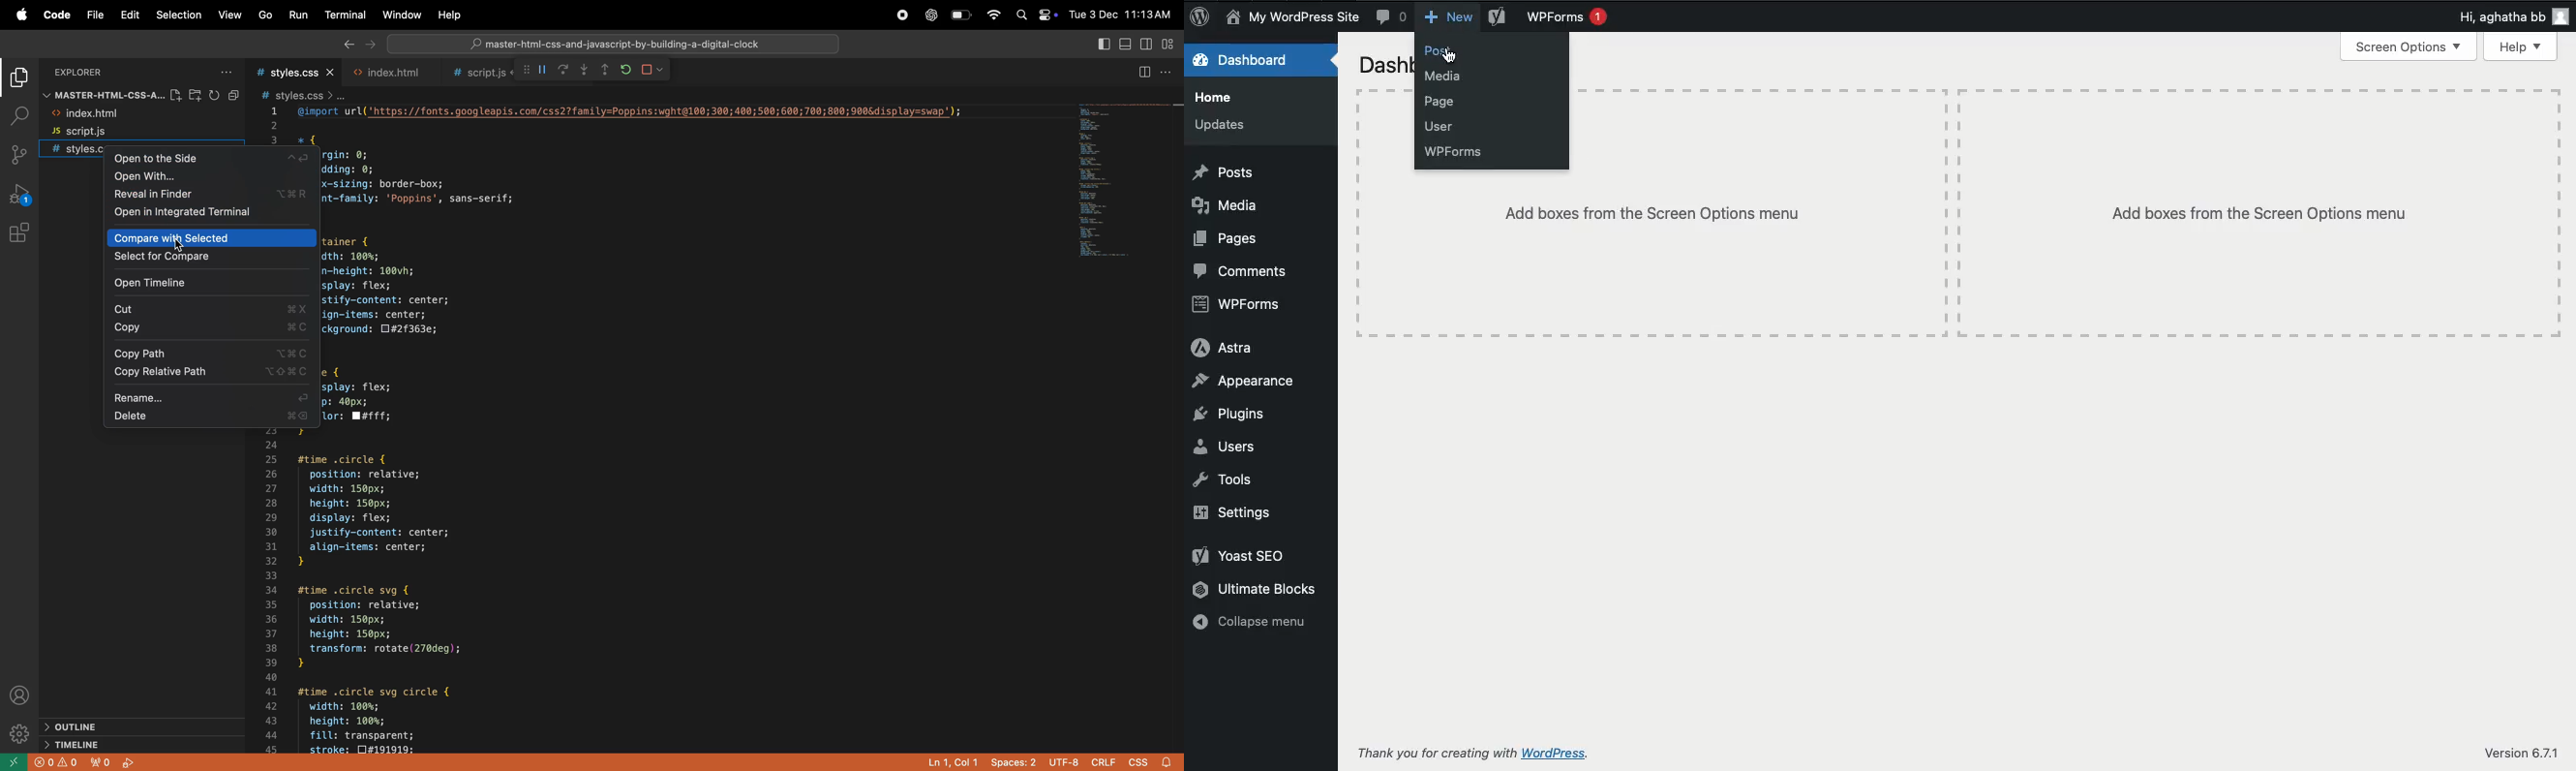 The width and height of the screenshot is (2576, 784). What do you see at coordinates (209, 259) in the screenshot?
I see `seletected with compare` at bounding box center [209, 259].